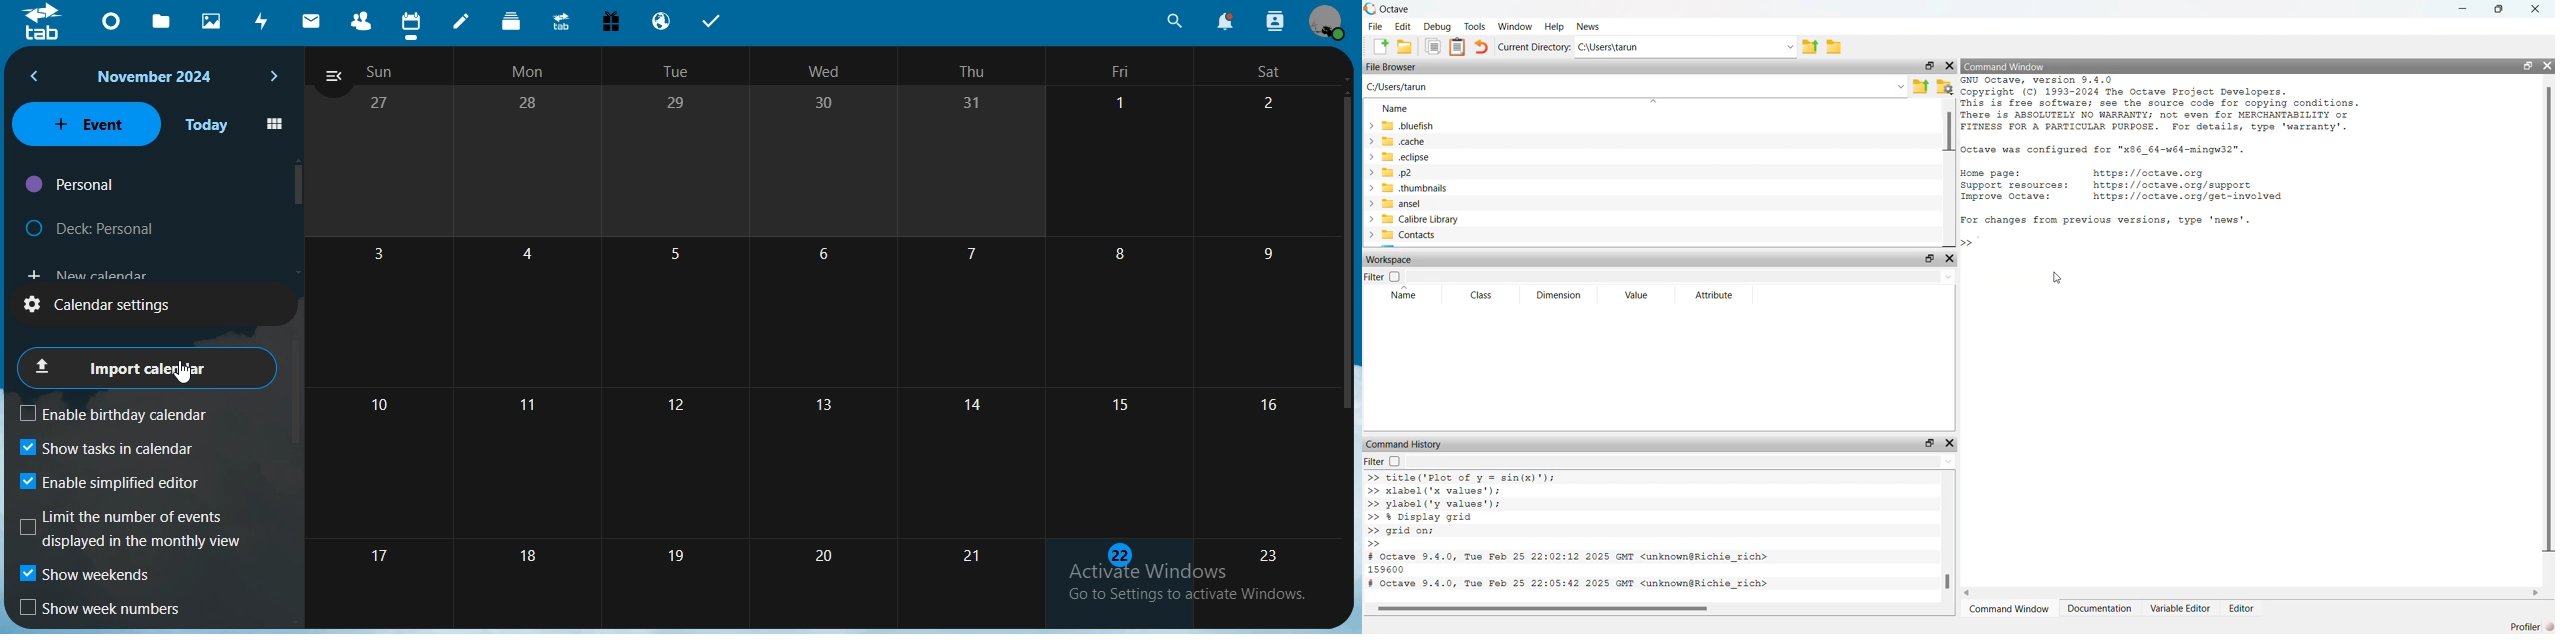  What do you see at coordinates (118, 481) in the screenshot?
I see `enable simplified editor` at bounding box center [118, 481].